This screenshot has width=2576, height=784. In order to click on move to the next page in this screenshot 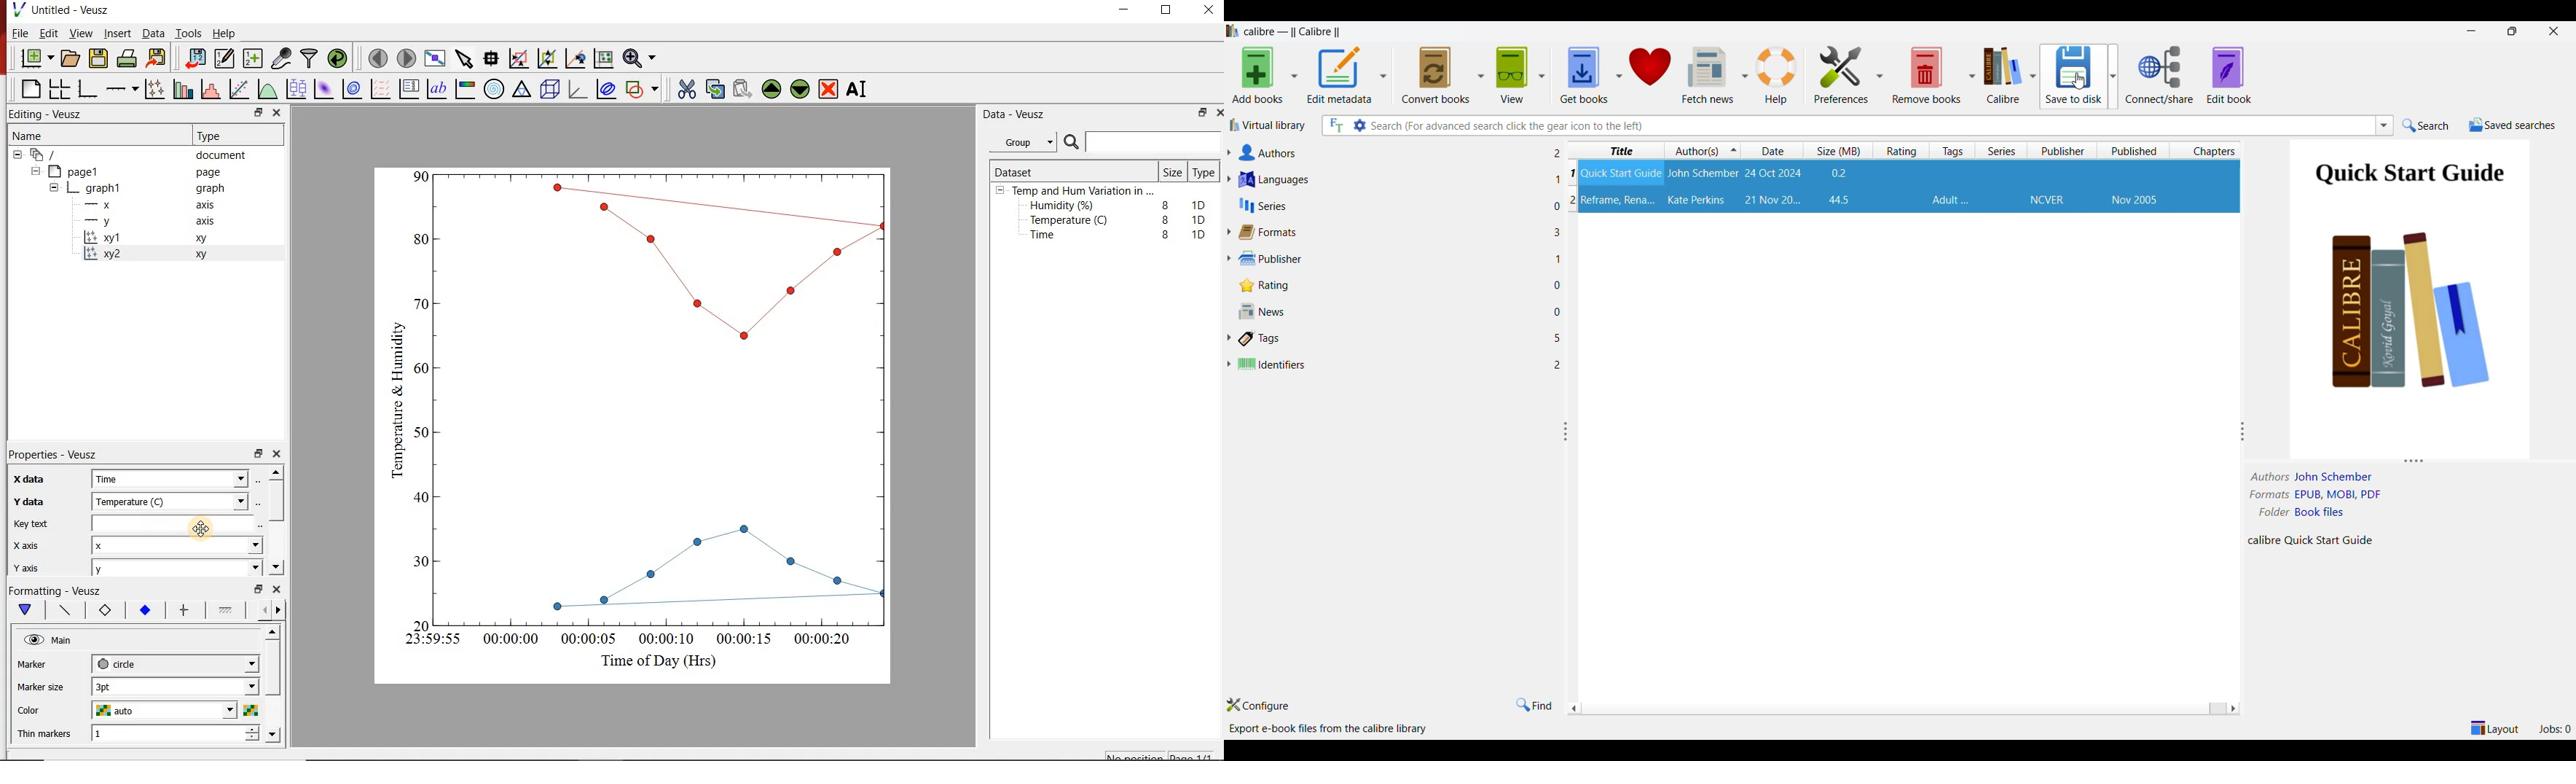, I will do `click(406, 58)`.